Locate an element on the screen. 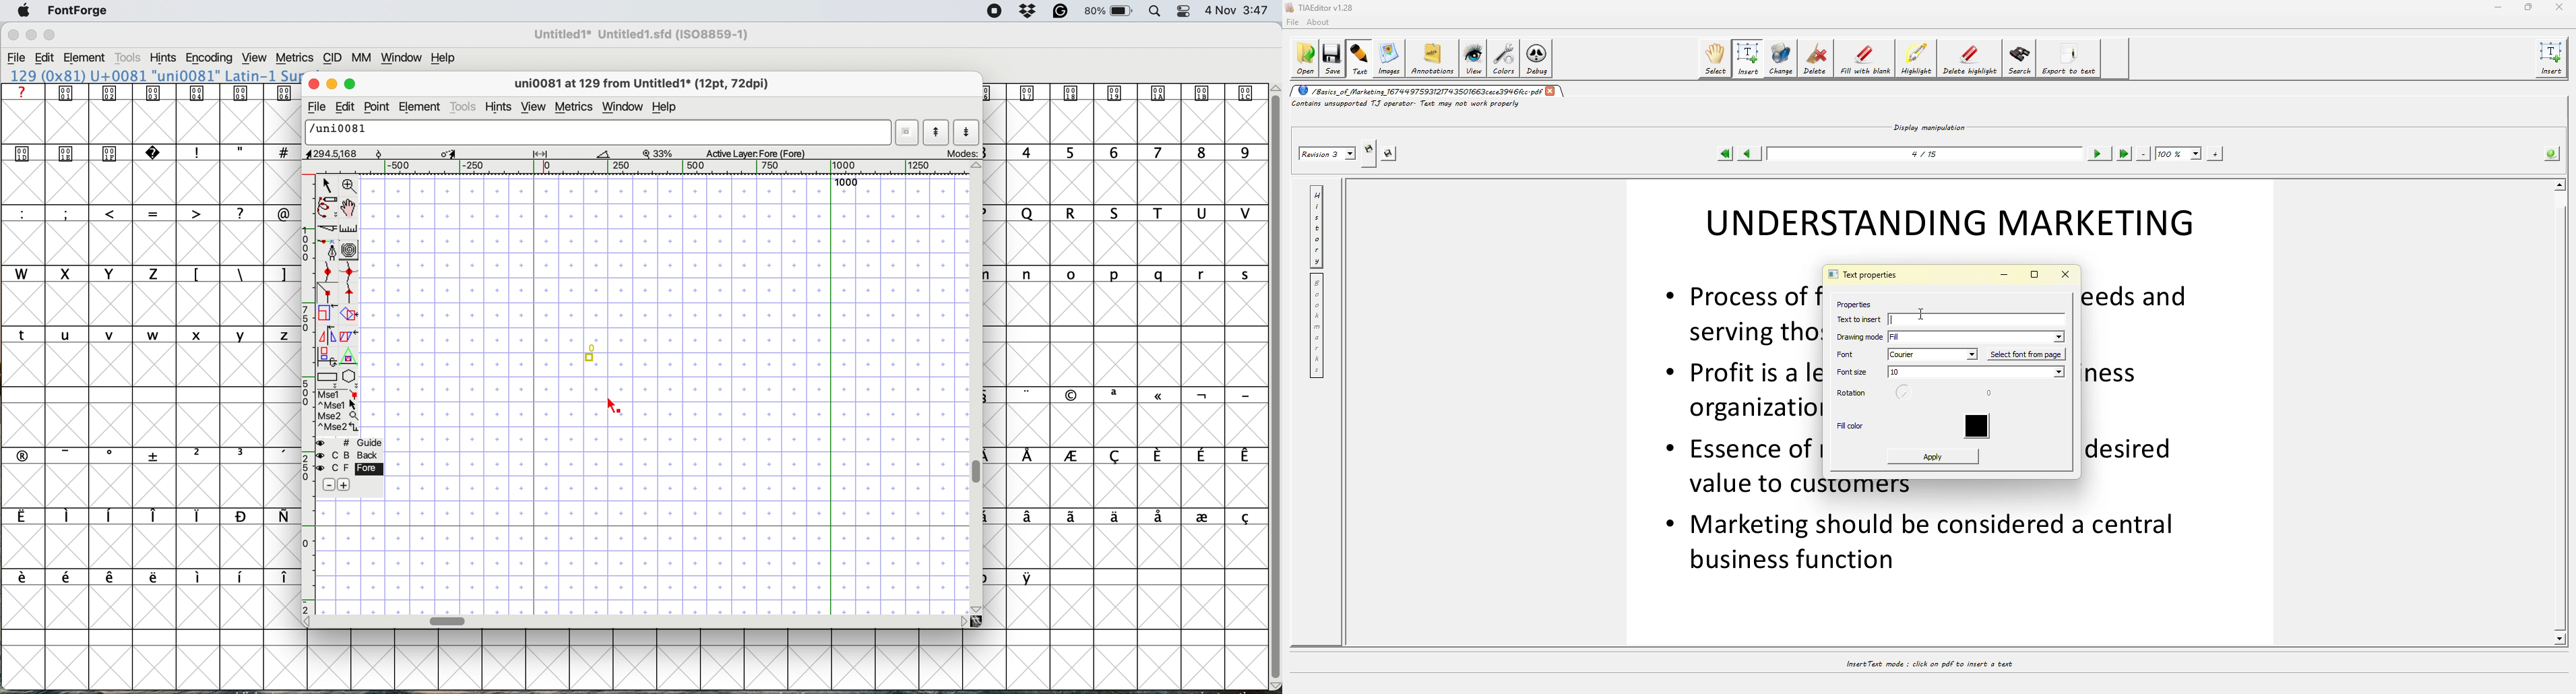  FontForge is located at coordinates (78, 13).